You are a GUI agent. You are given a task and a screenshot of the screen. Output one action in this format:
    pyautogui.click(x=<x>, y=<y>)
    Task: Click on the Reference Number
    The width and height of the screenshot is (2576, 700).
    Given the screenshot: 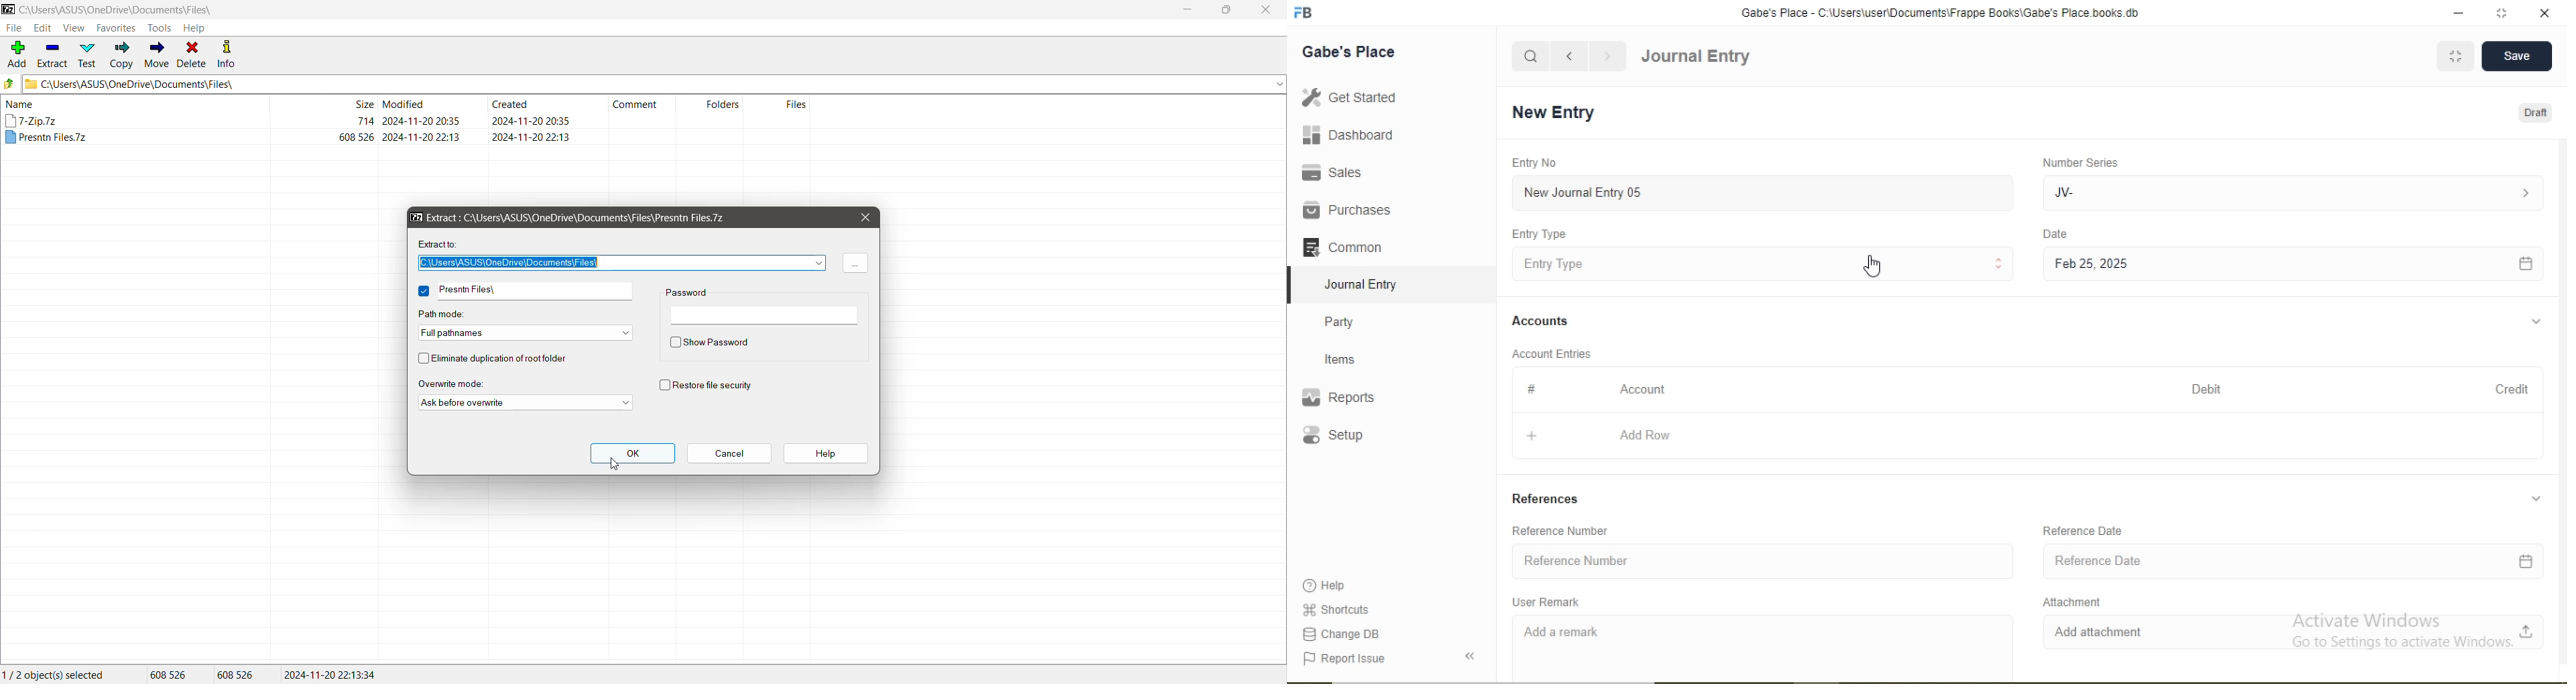 What is the action you would take?
    pyautogui.click(x=1565, y=531)
    